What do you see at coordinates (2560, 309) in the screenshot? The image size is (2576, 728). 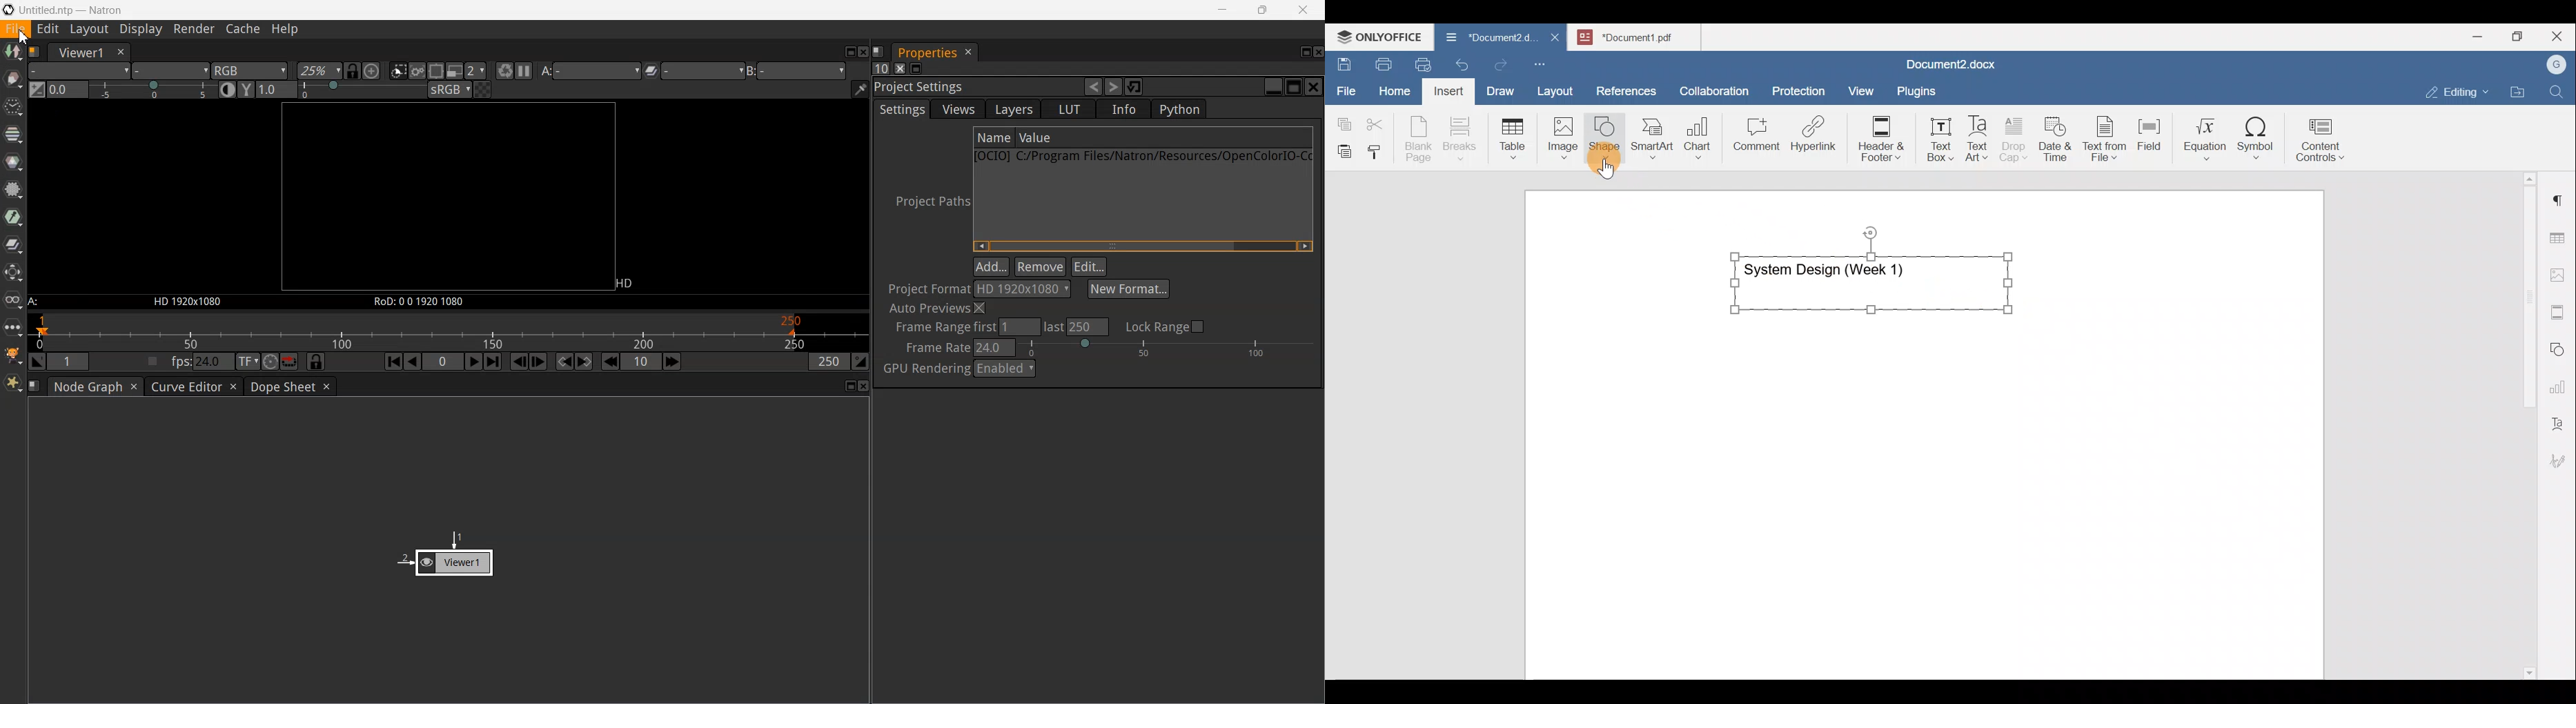 I see `Headers & footers` at bounding box center [2560, 309].